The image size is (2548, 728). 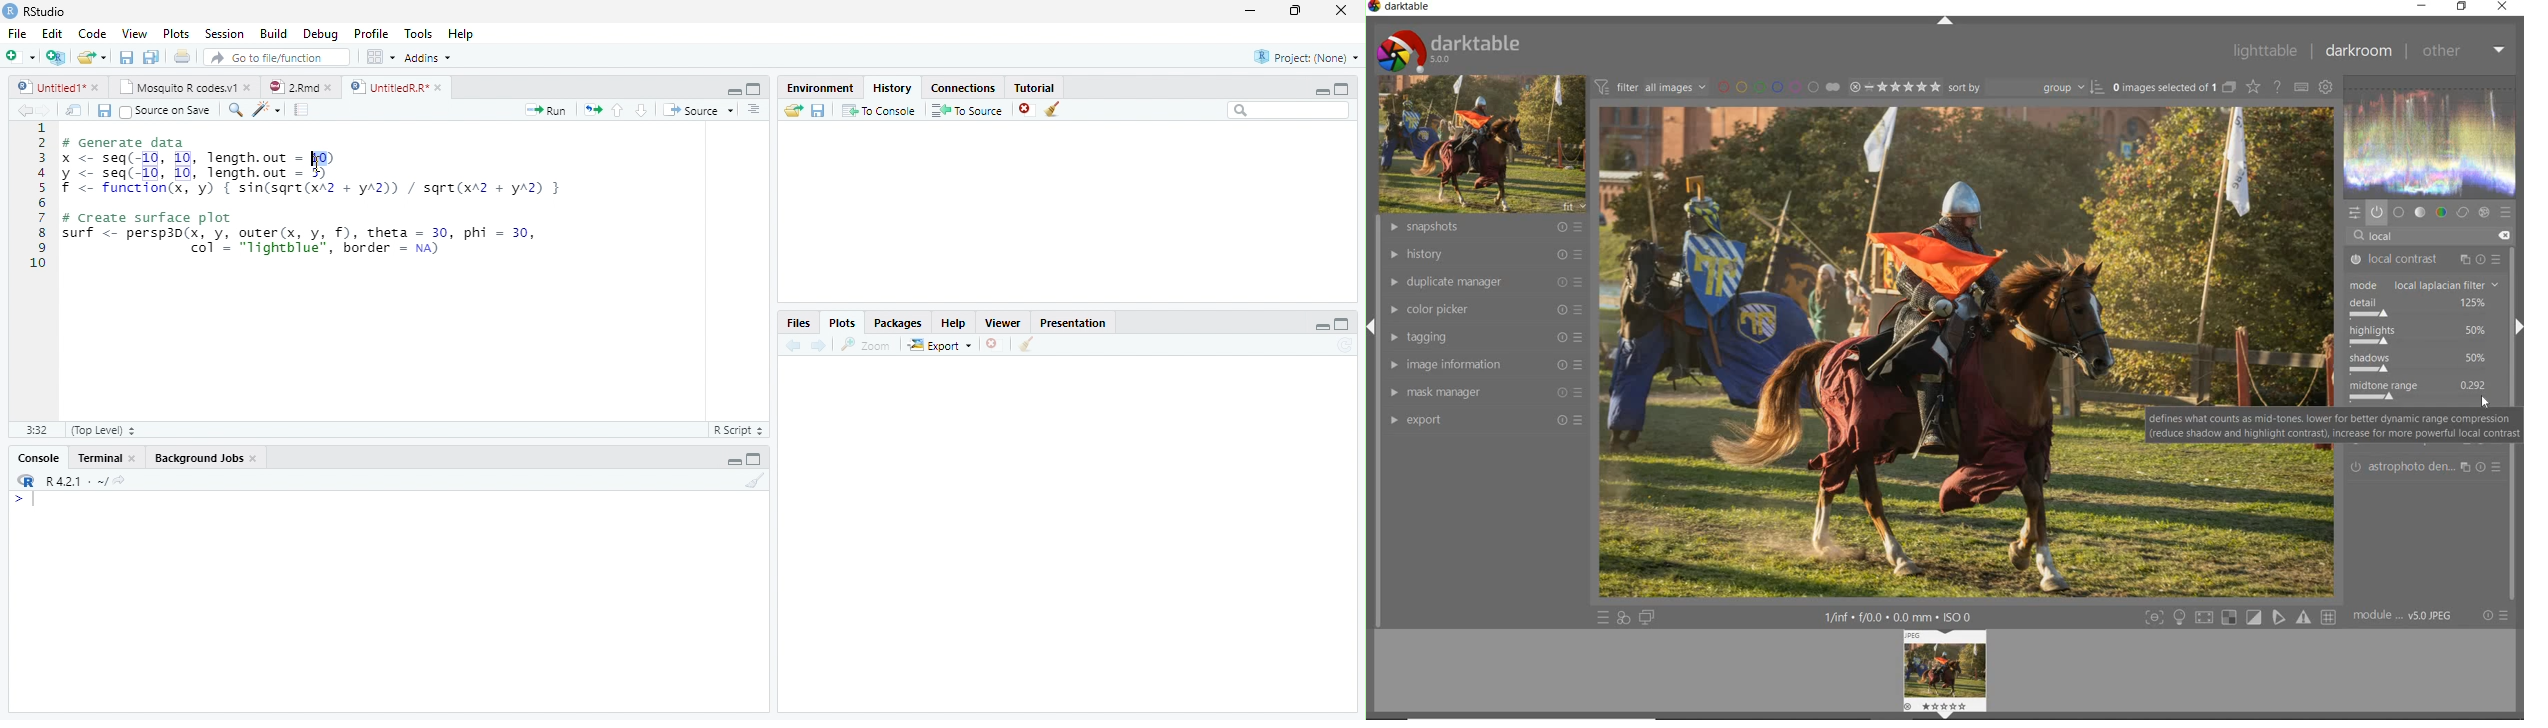 What do you see at coordinates (893, 87) in the screenshot?
I see `History` at bounding box center [893, 87].